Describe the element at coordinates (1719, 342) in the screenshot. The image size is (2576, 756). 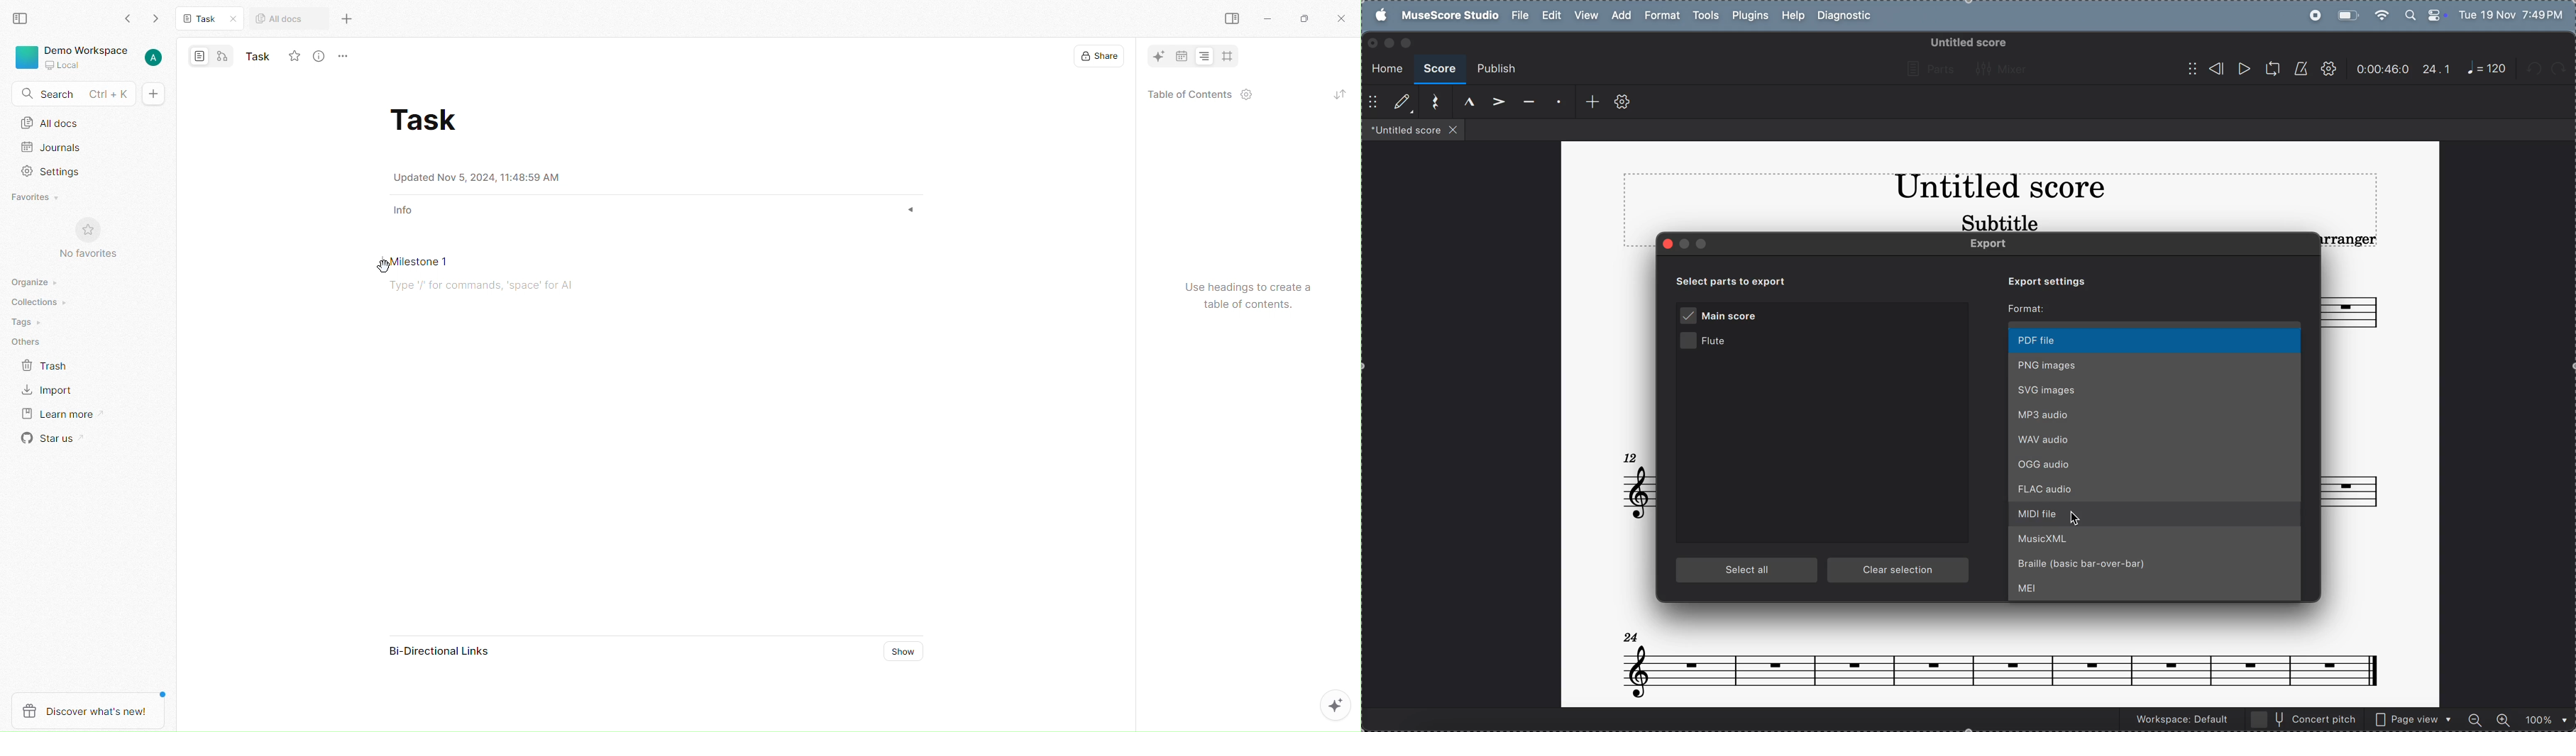
I see `flute` at that location.